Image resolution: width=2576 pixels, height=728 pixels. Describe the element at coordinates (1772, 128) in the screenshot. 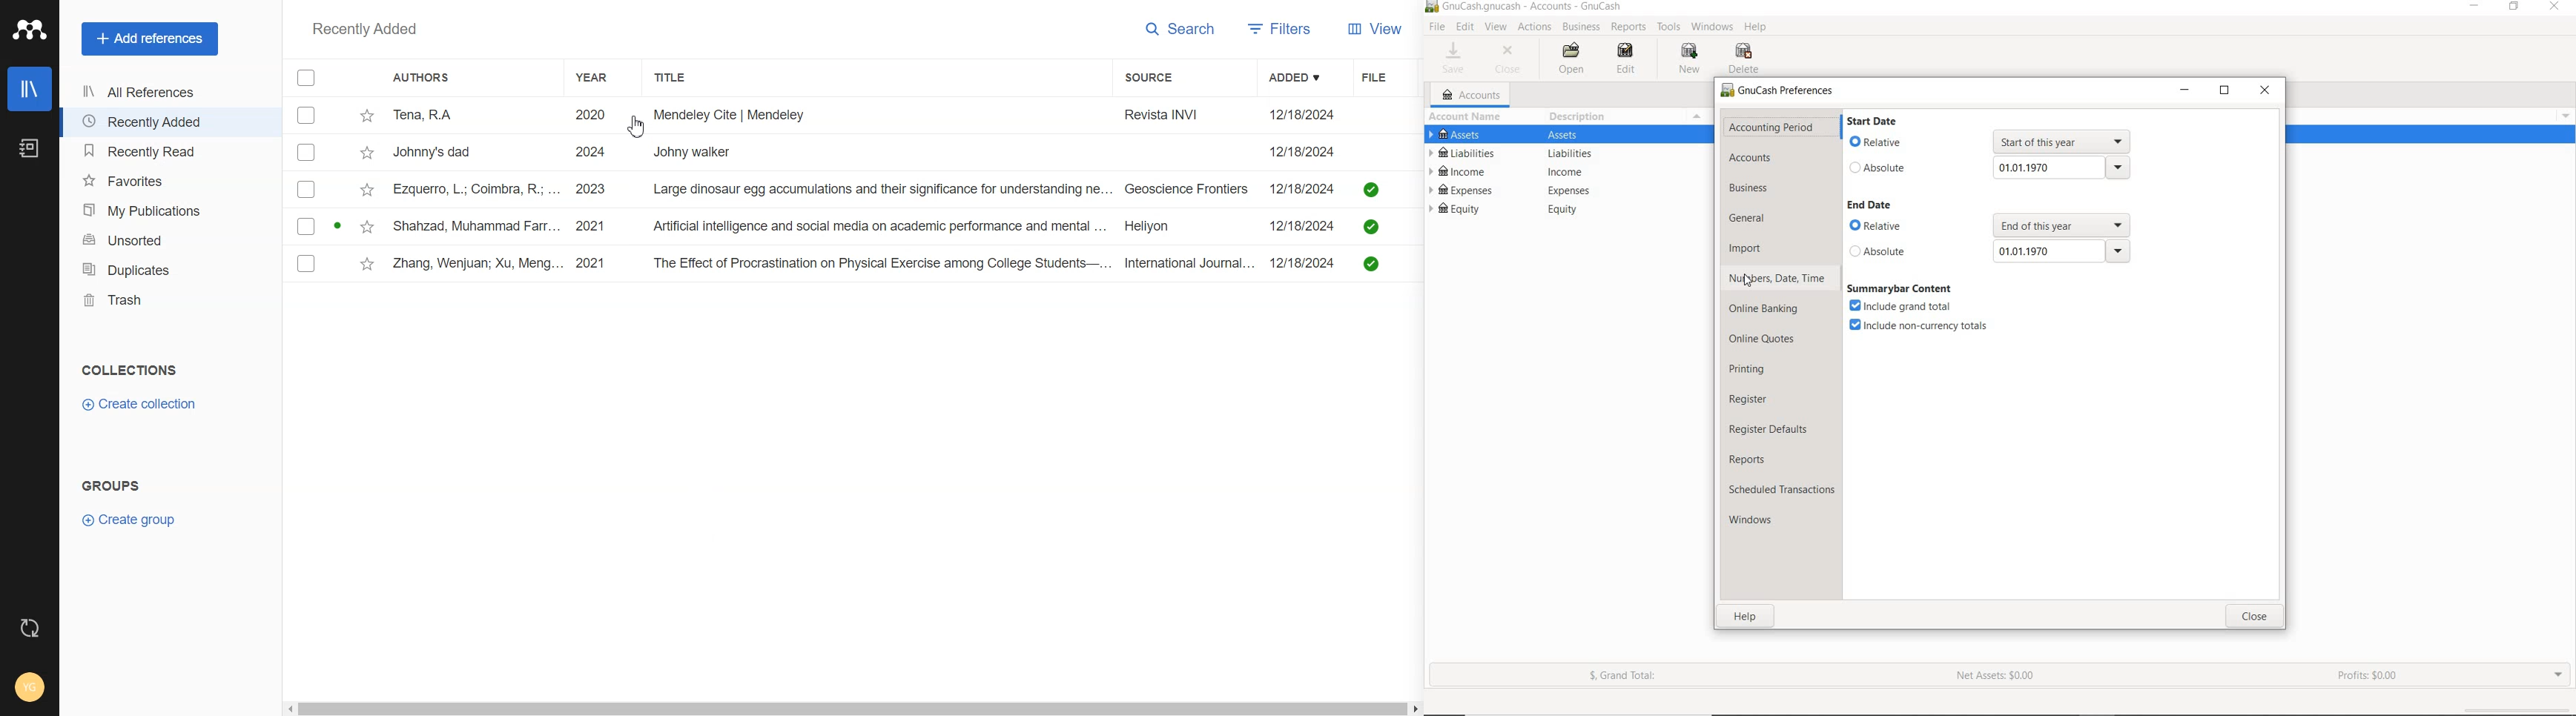

I see `accounting period` at that location.